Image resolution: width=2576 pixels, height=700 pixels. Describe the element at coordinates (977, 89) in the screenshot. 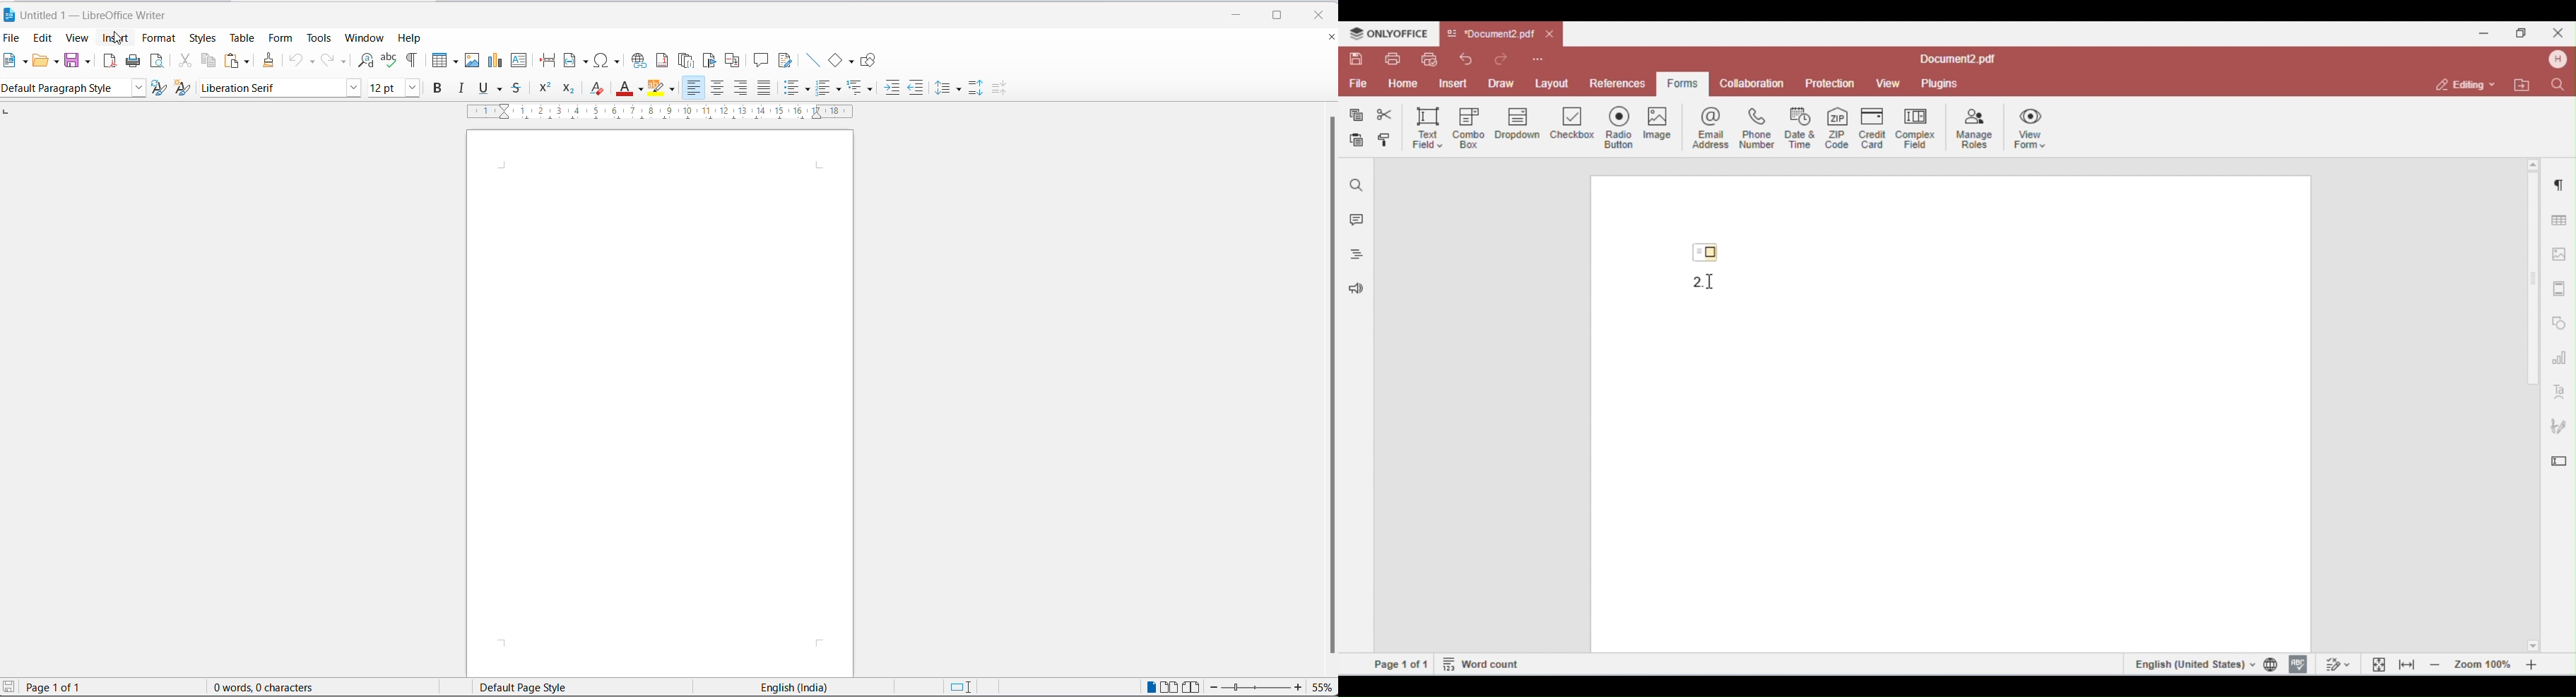

I see `increase paragraph spacing` at that location.